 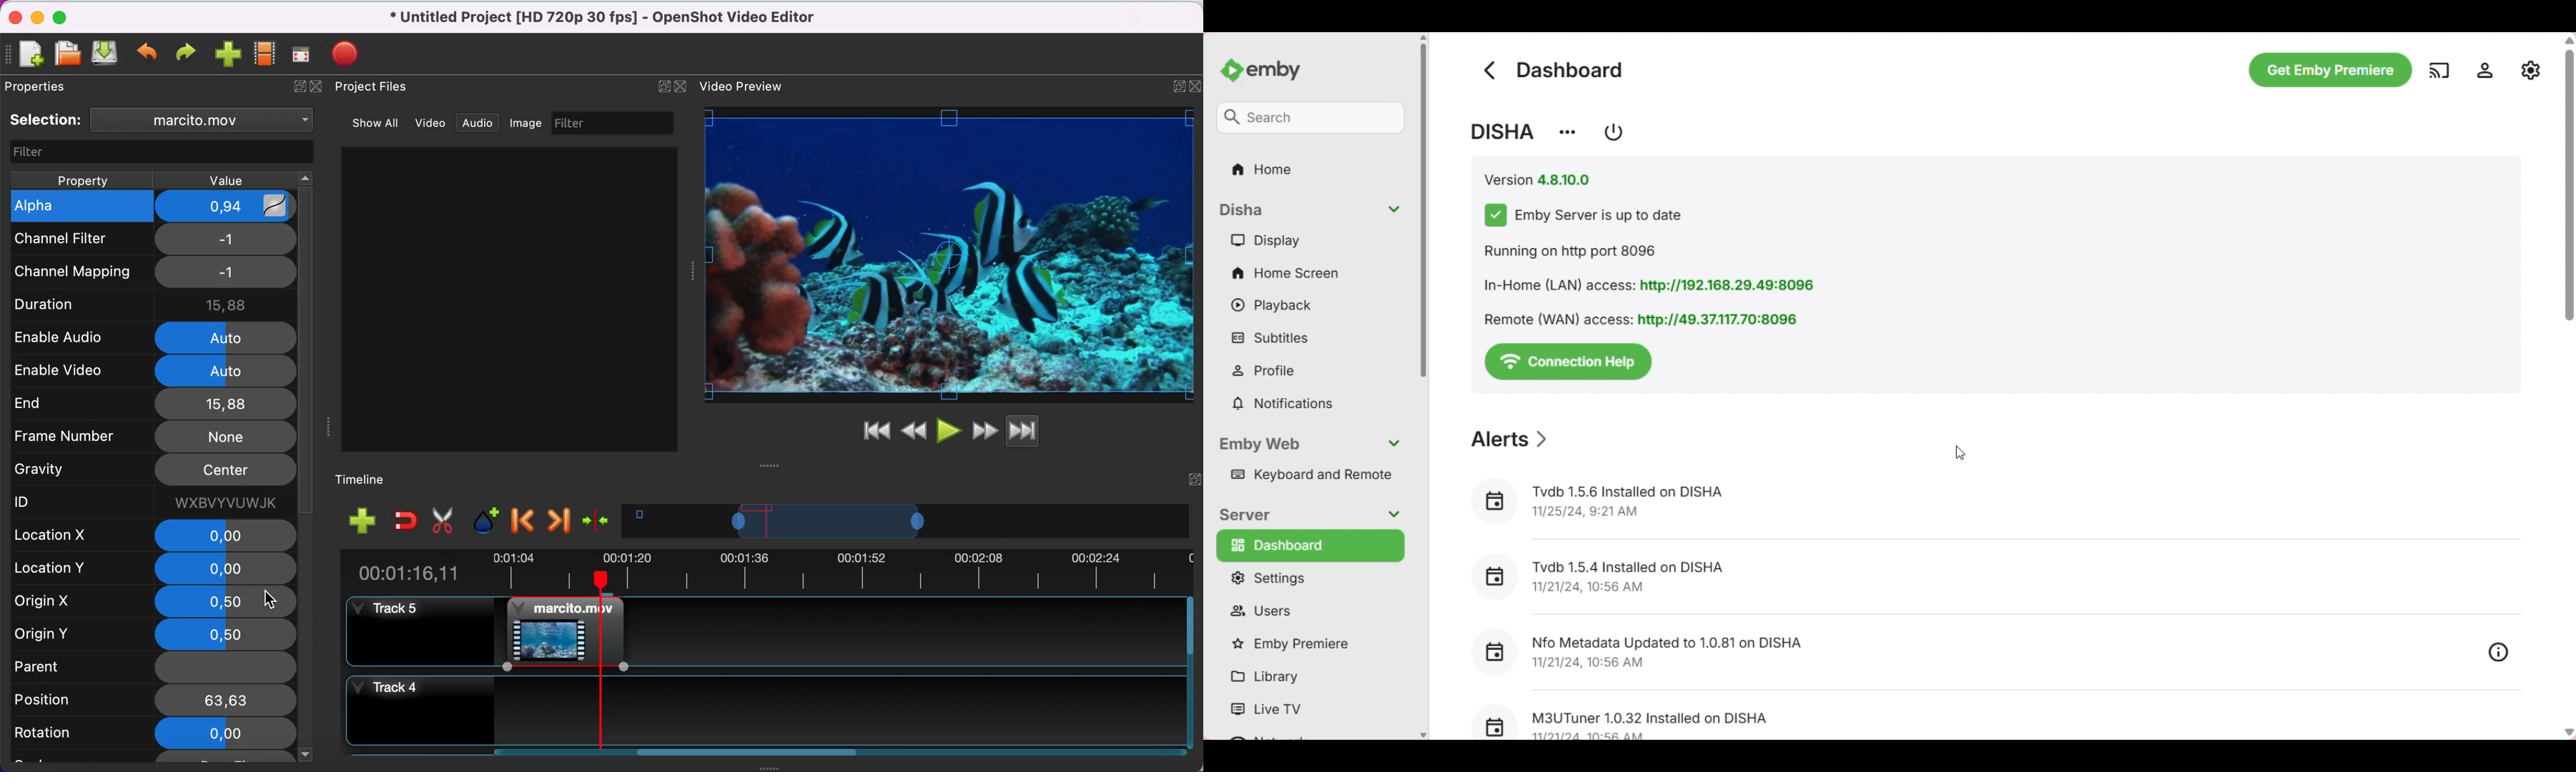 I want to click on parent, so click(x=226, y=666).